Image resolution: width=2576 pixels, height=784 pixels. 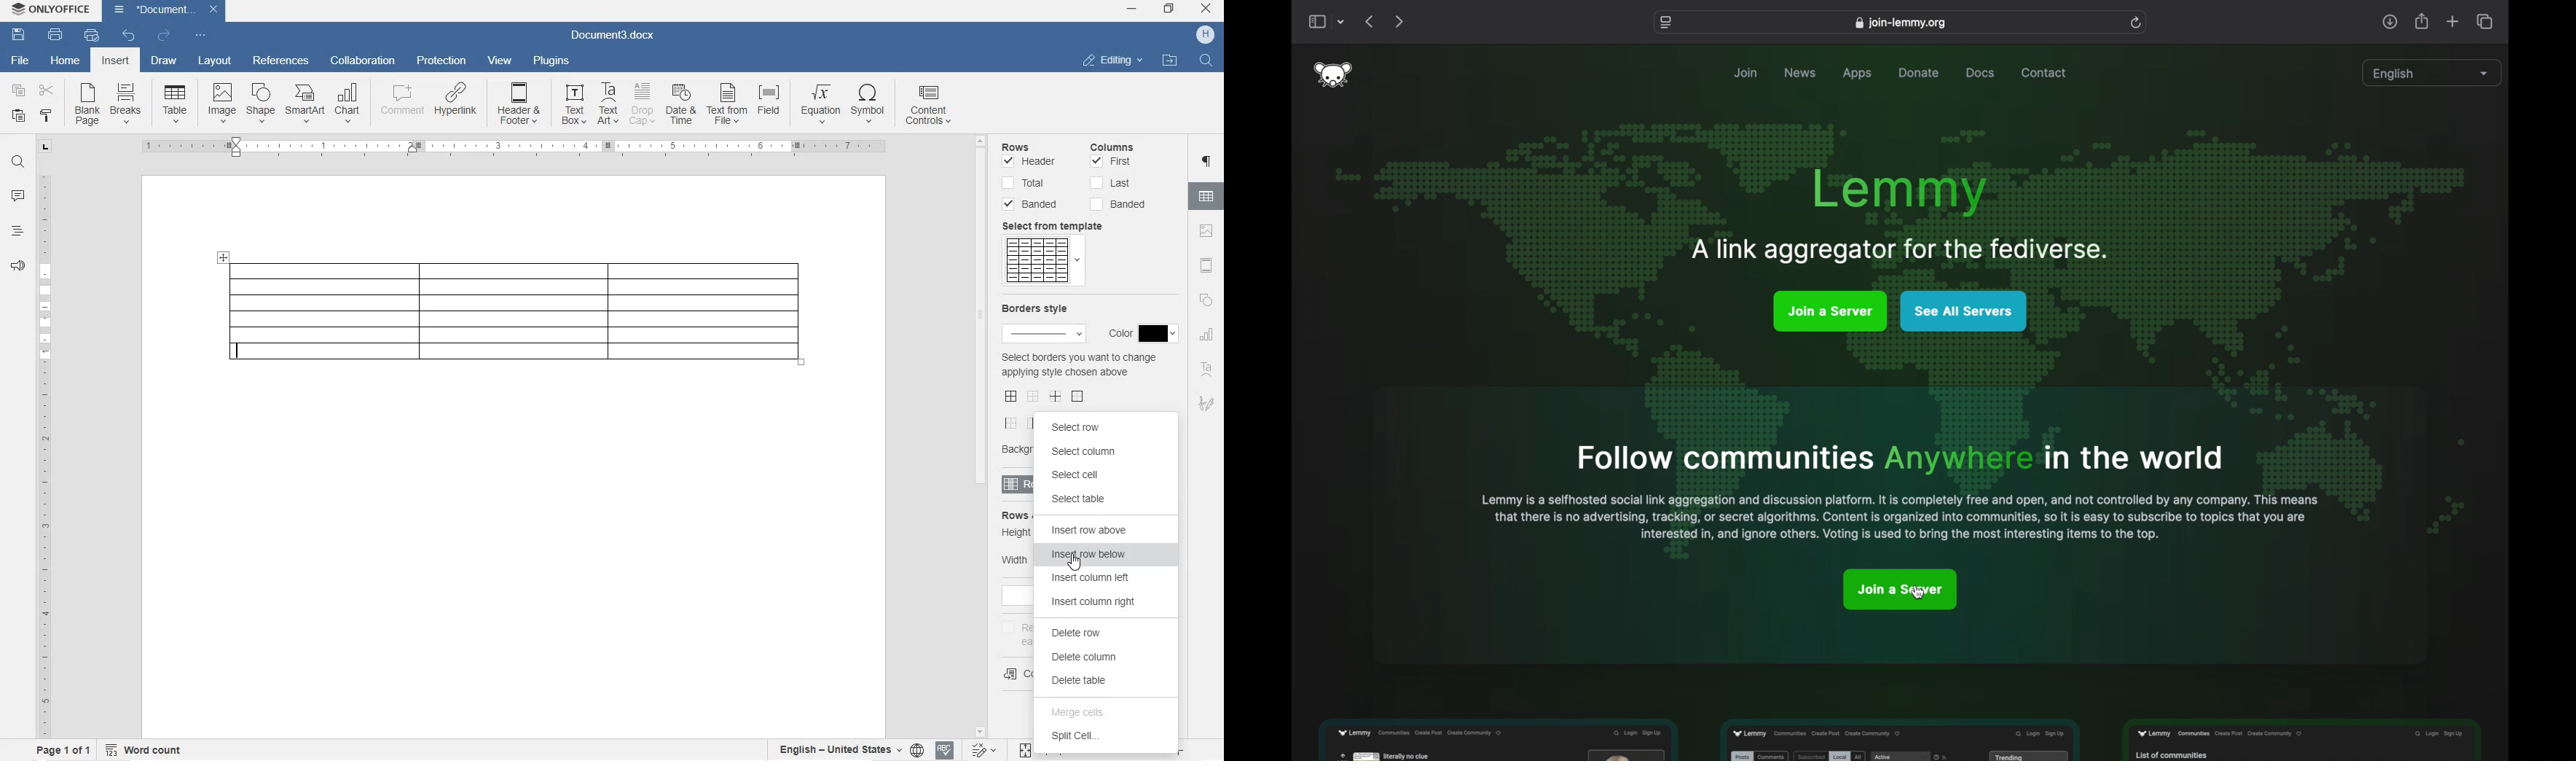 What do you see at coordinates (43, 454) in the screenshot?
I see `RULER` at bounding box center [43, 454].